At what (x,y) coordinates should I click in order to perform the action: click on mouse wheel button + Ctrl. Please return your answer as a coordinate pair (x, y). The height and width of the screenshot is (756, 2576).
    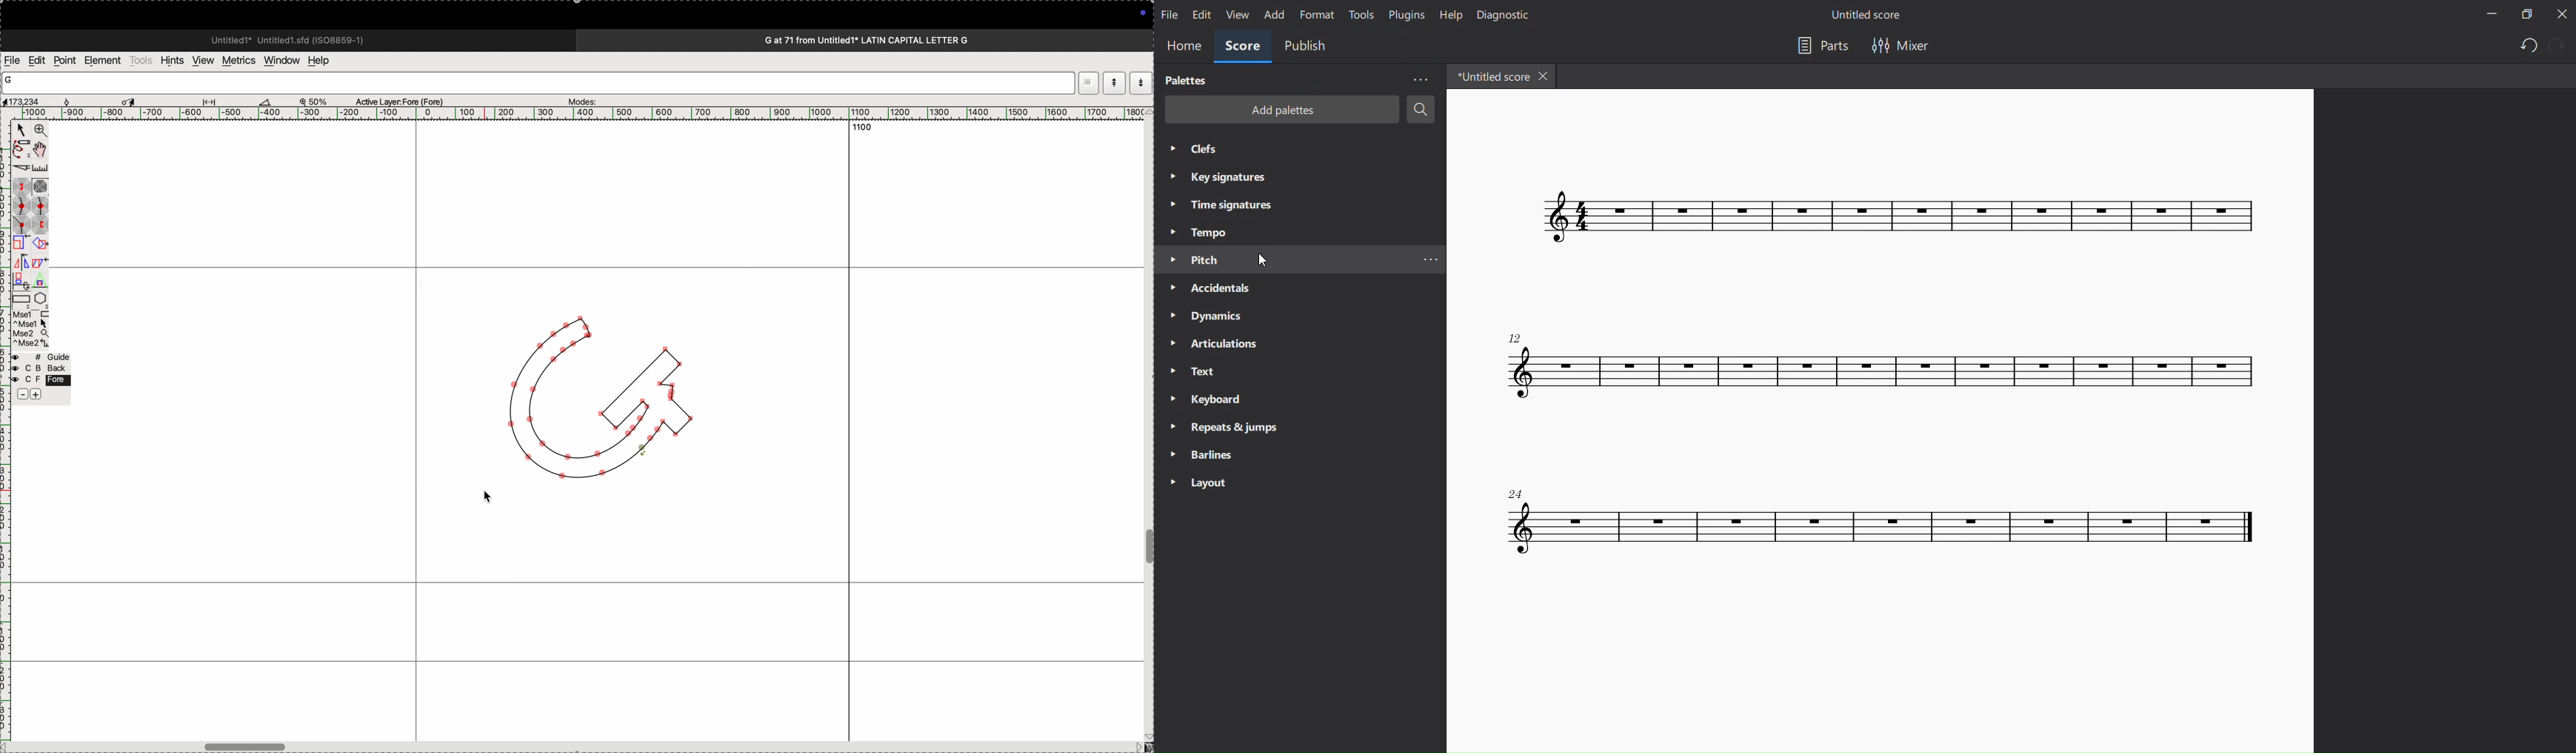
    Looking at the image, I should click on (31, 344).